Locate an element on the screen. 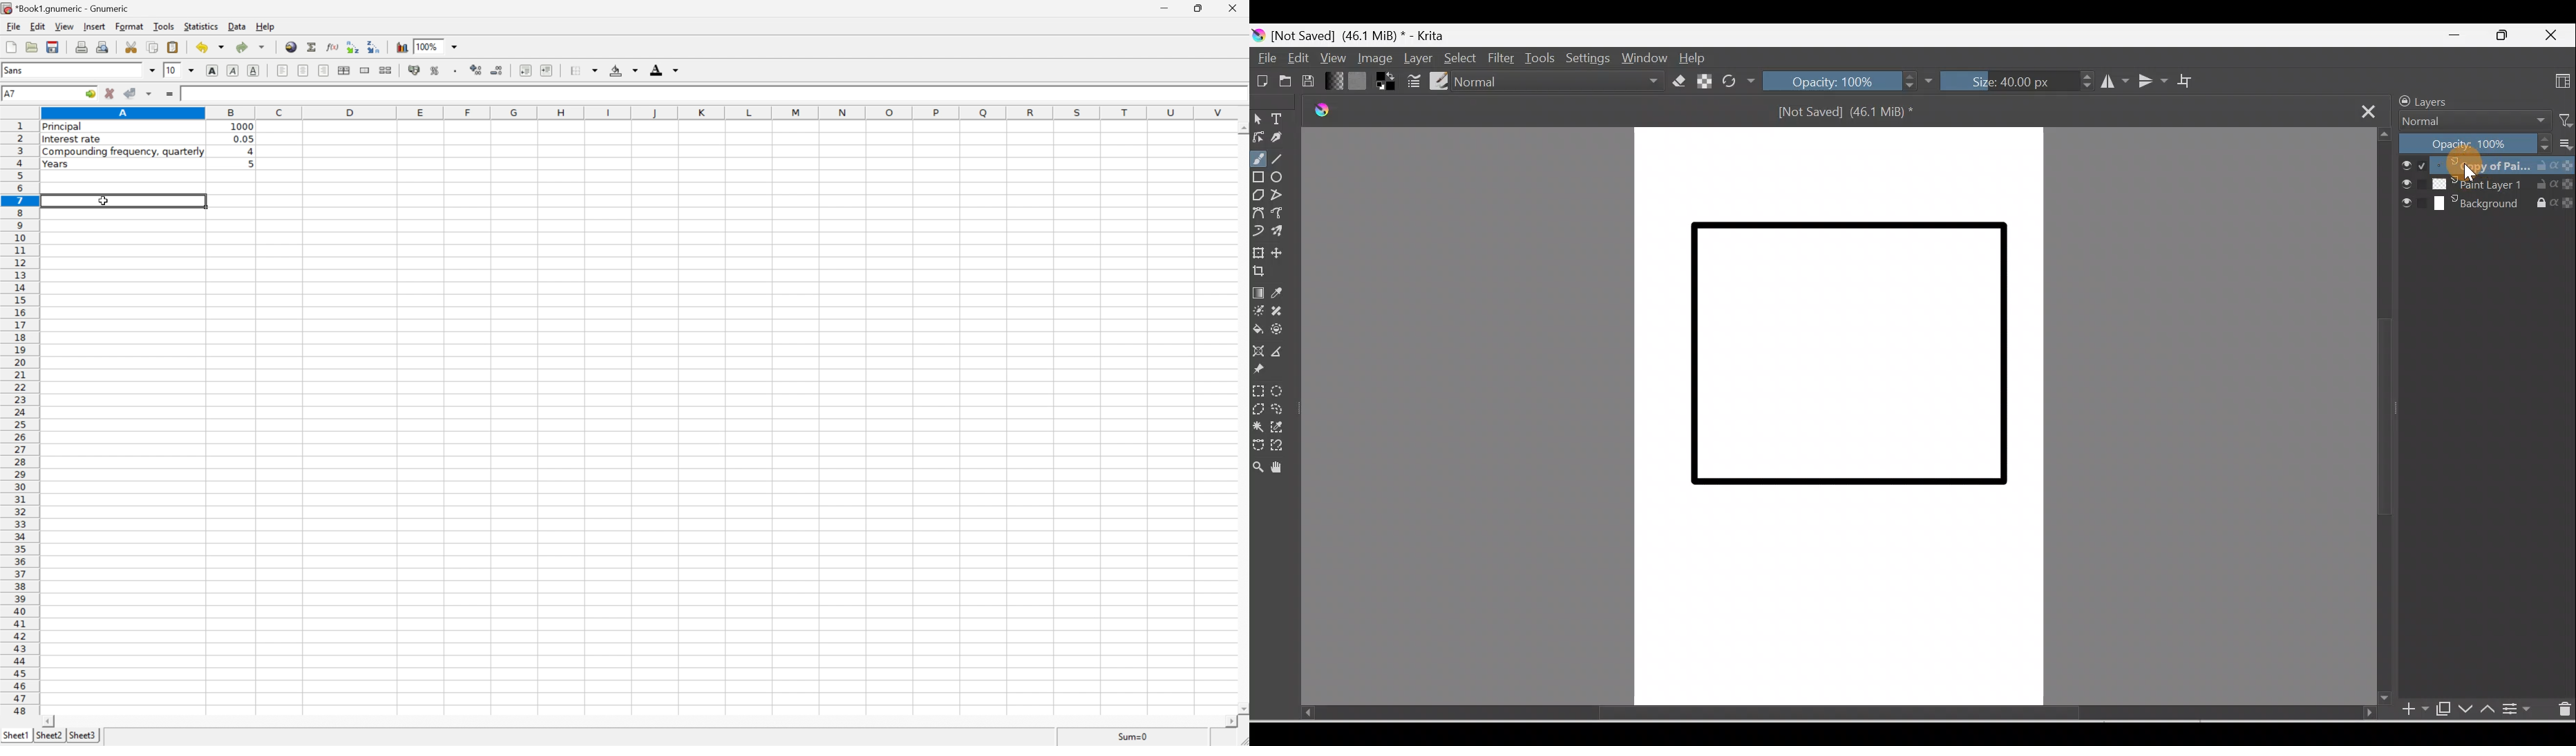  1000 is located at coordinates (244, 127).